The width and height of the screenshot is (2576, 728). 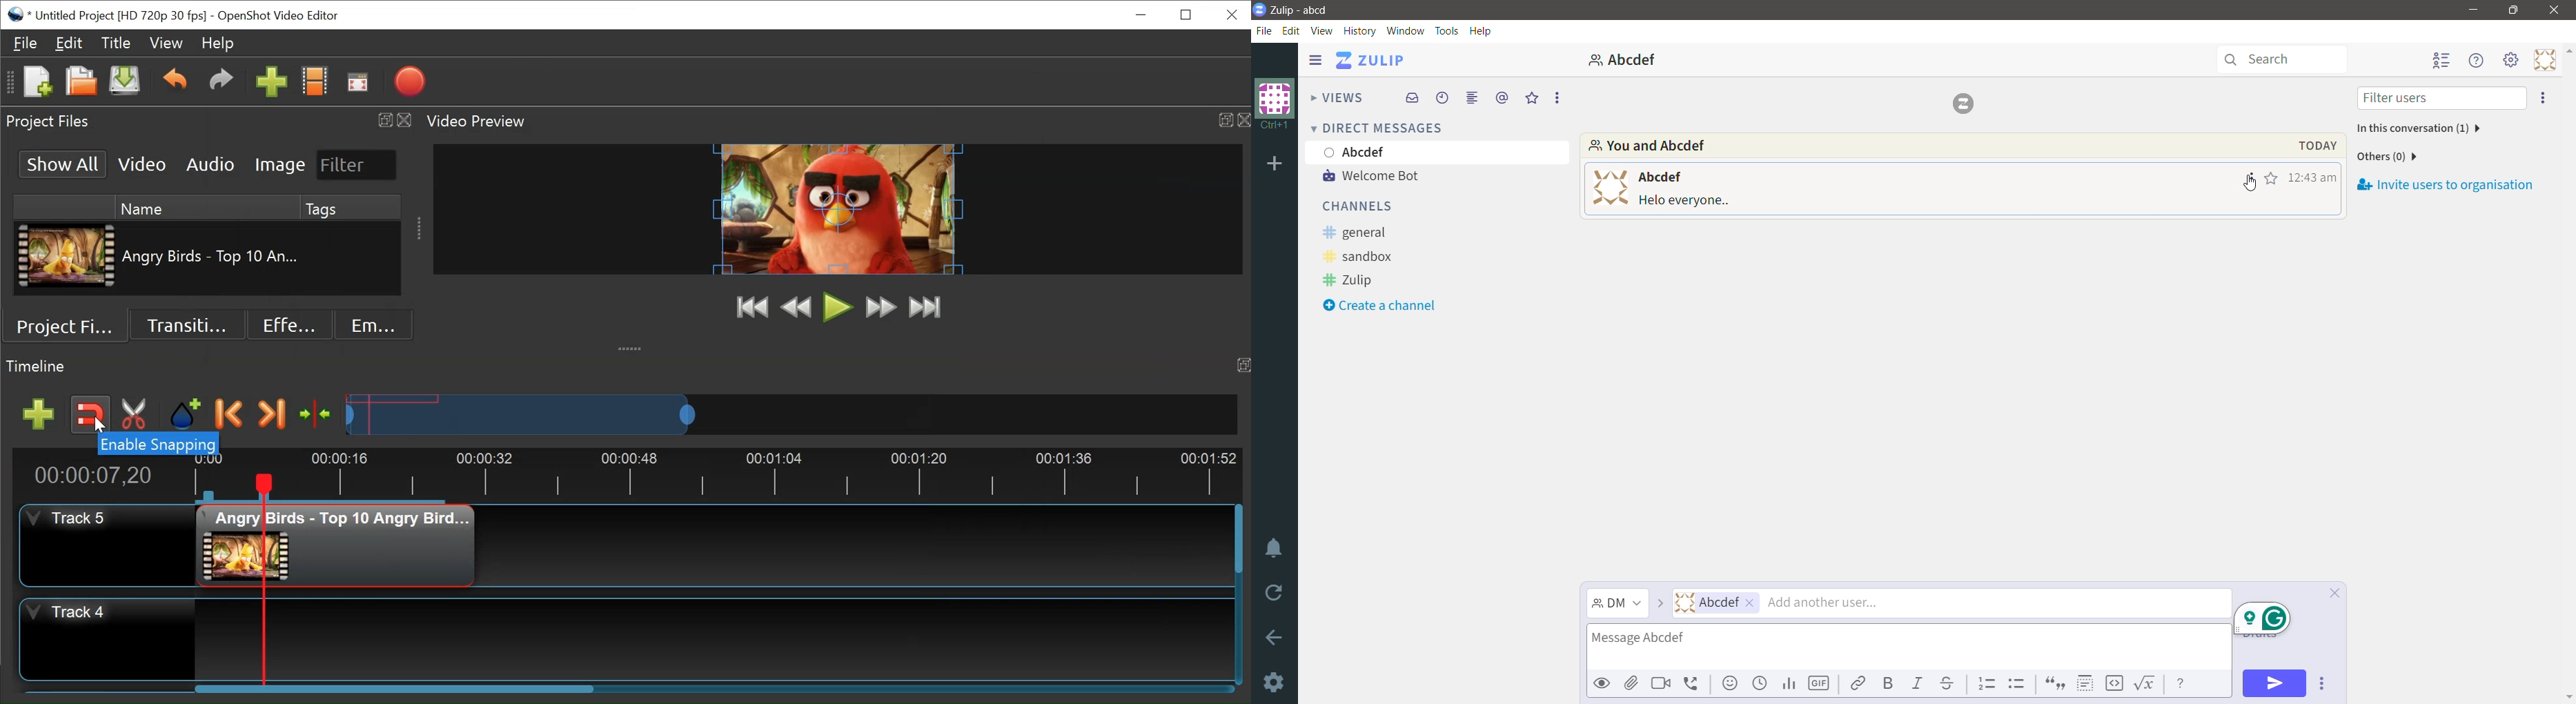 What do you see at coordinates (317, 414) in the screenshot?
I see `Center the timeline at Playhead` at bounding box center [317, 414].